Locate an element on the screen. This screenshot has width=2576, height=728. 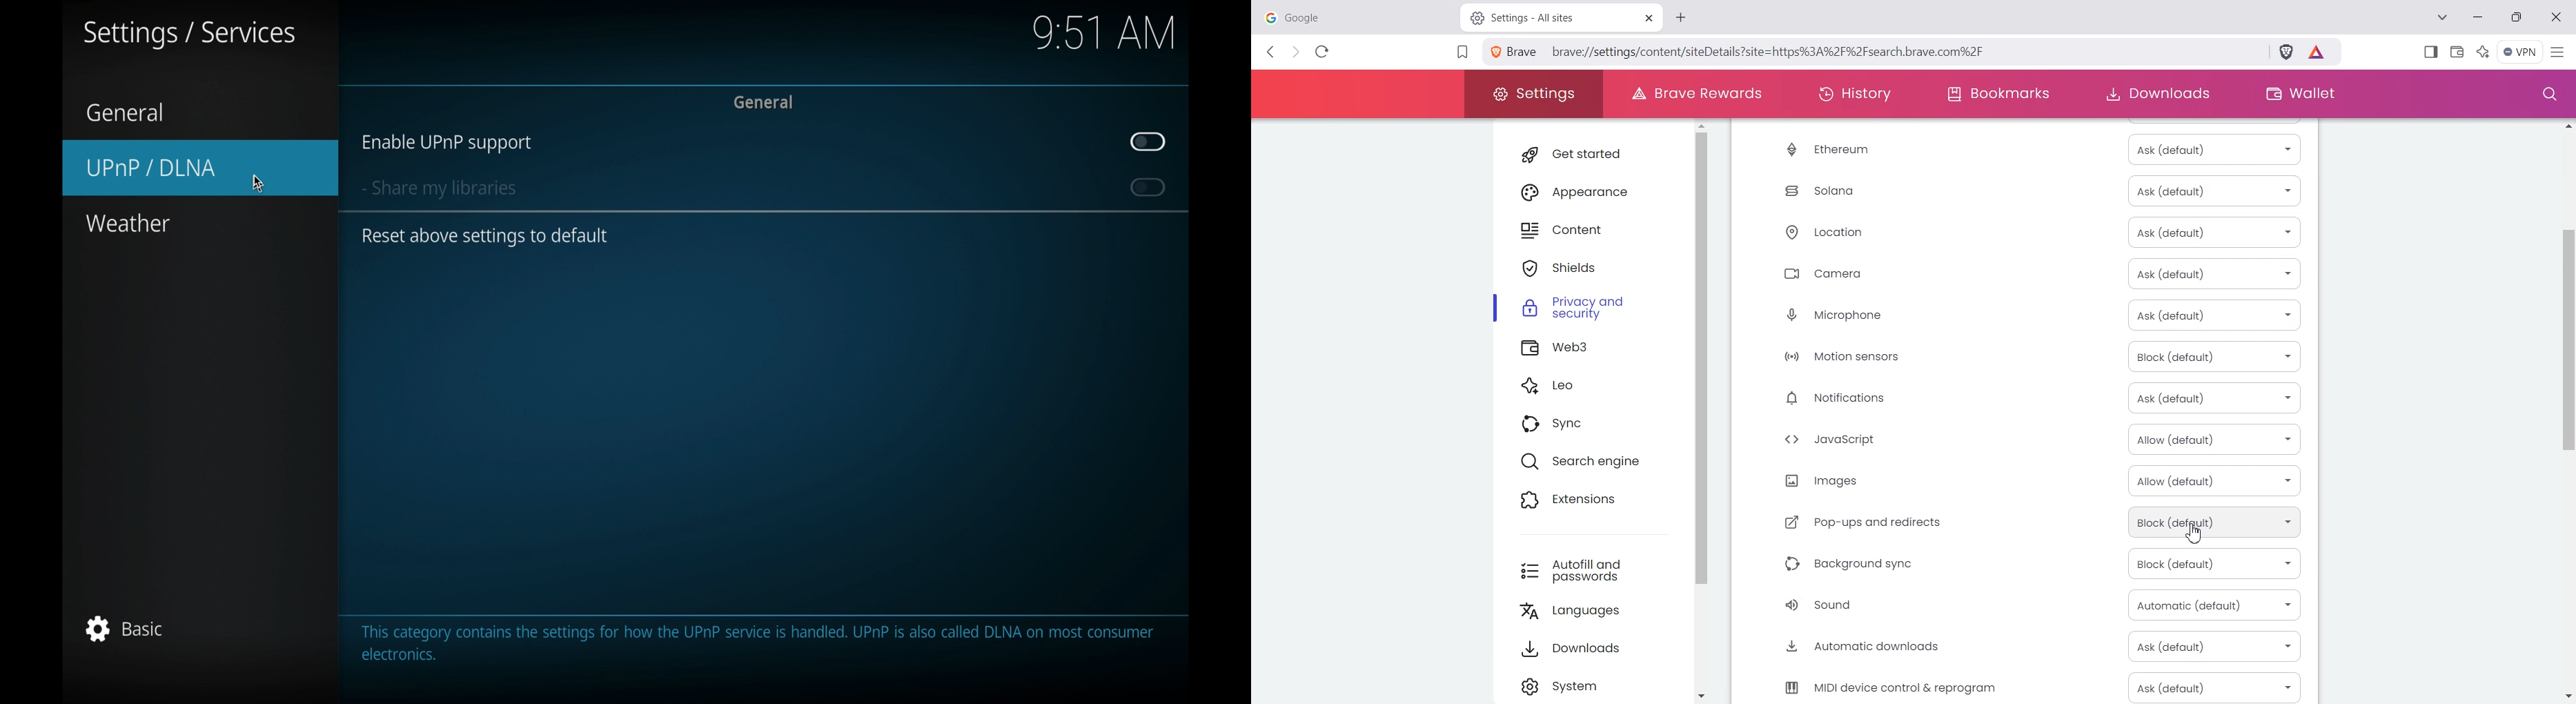
settings/services is located at coordinates (191, 35).